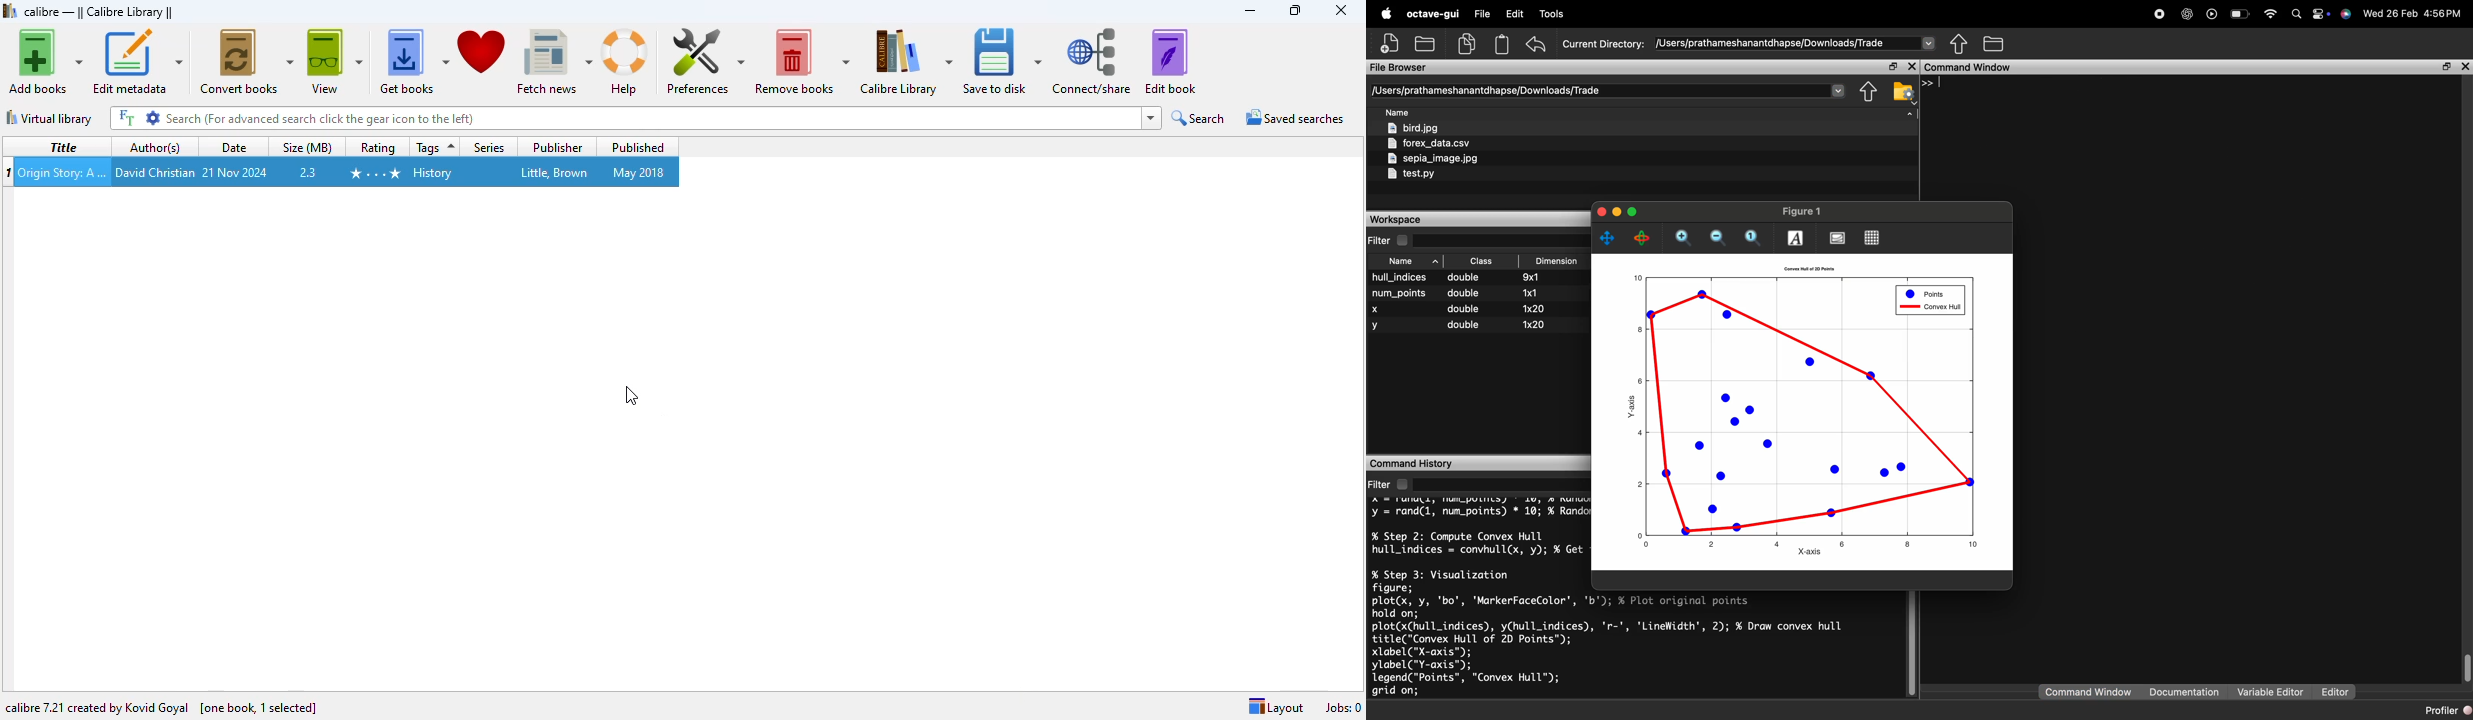 The image size is (2492, 728). What do you see at coordinates (259, 707) in the screenshot?
I see `[one book, 1 selected]` at bounding box center [259, 707].